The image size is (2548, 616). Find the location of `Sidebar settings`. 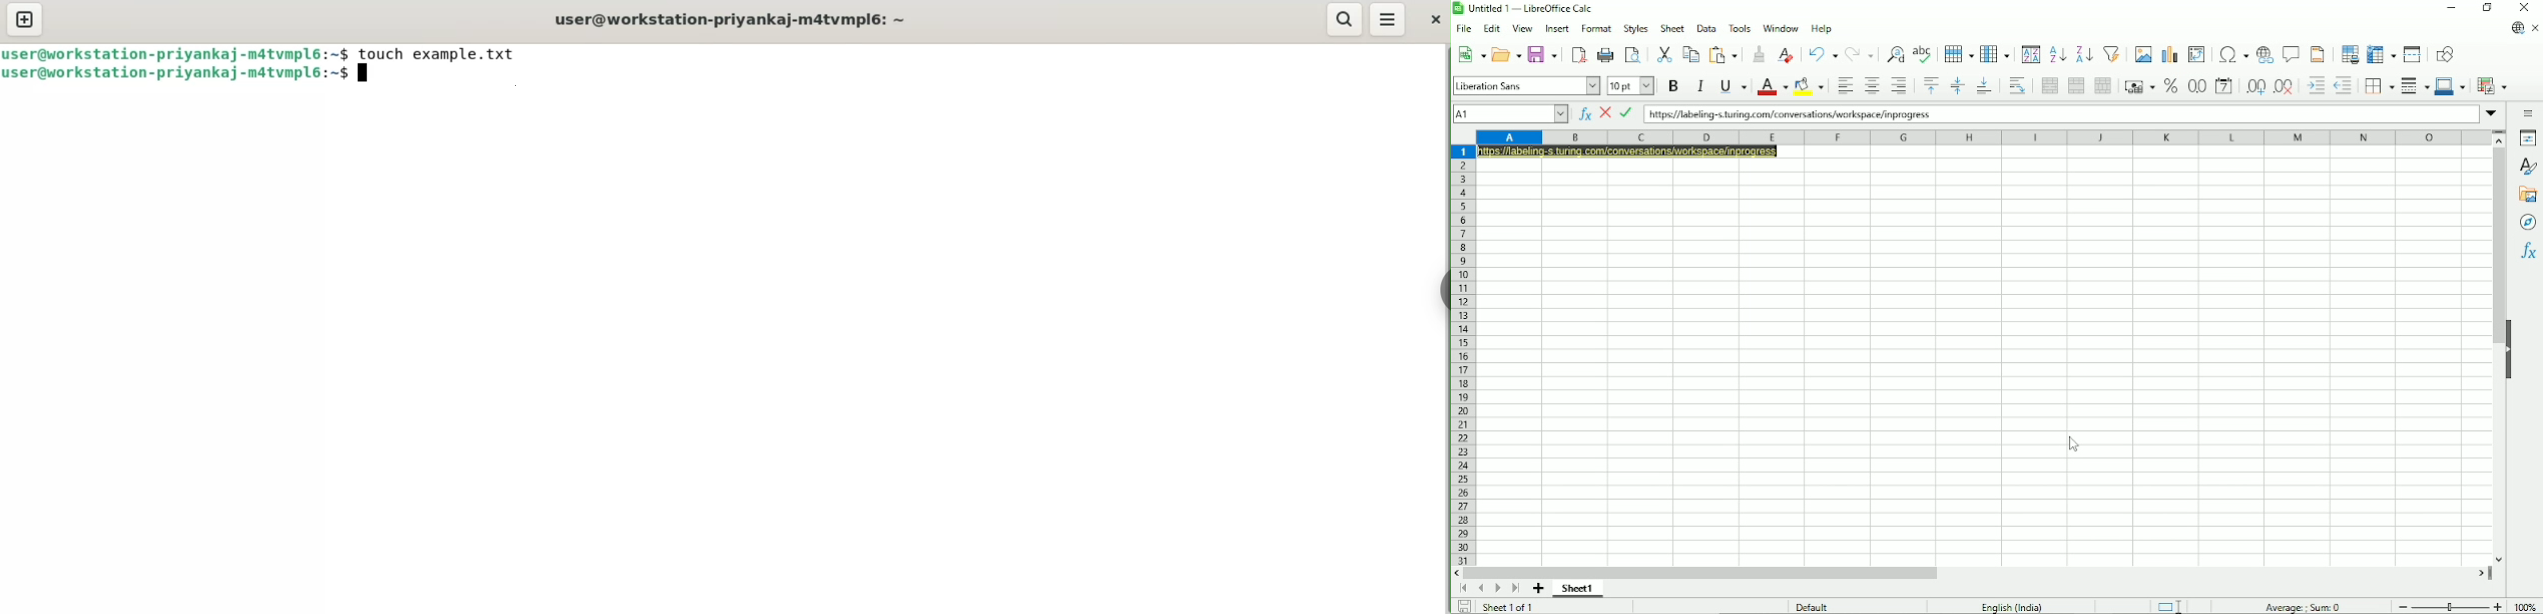

Sidebar settings is located at coordinates (2529, 114).